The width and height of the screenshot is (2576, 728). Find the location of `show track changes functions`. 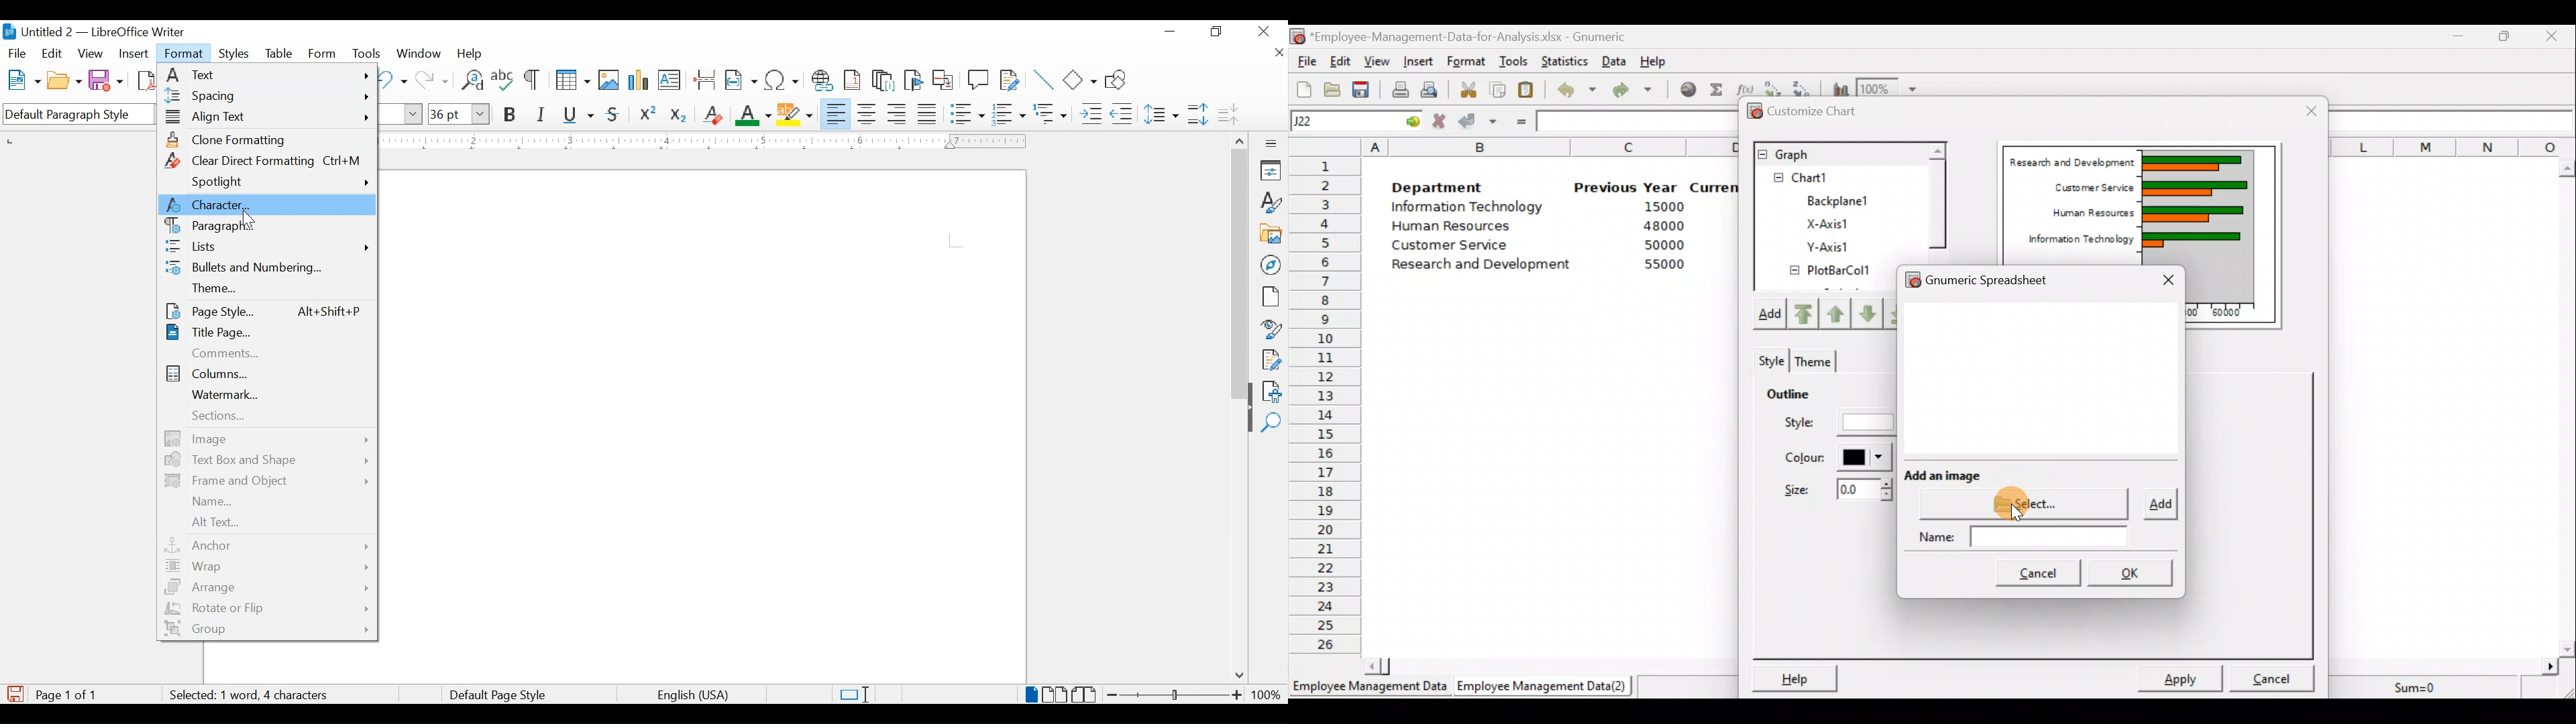

show track changes functions is located at coordinates (1010, 79).